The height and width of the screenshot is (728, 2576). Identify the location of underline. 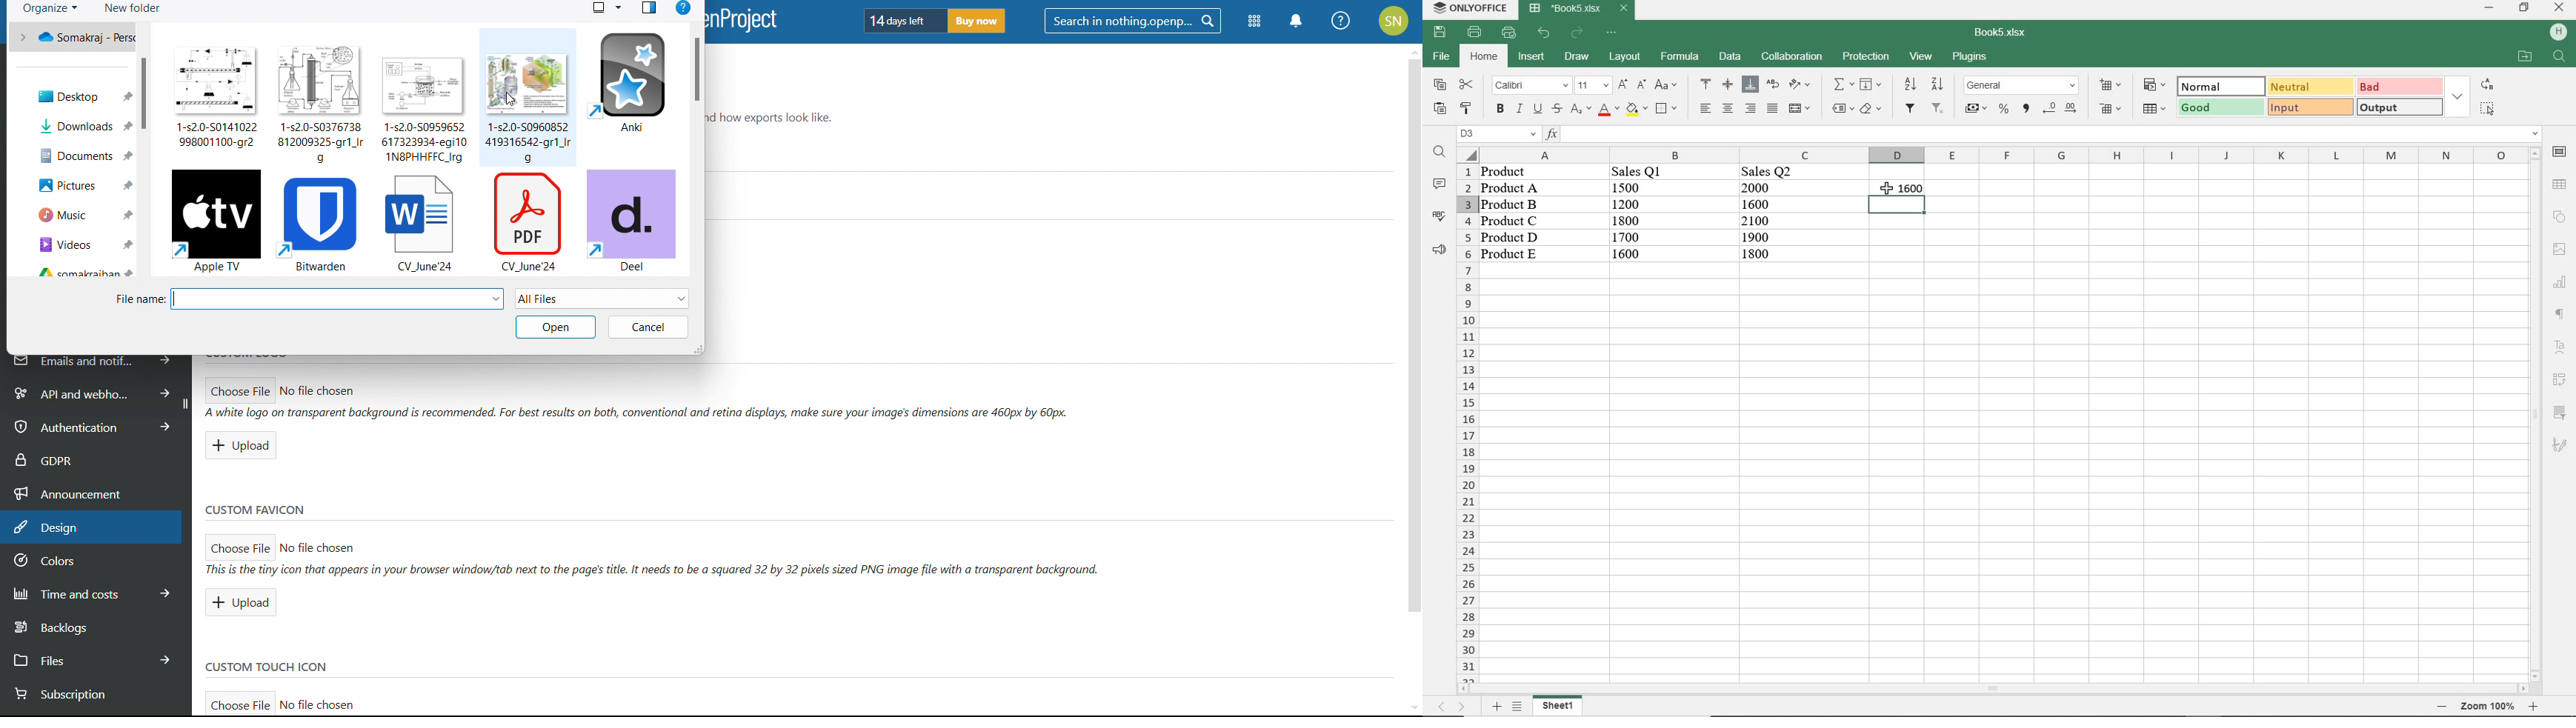
(1537, 108).